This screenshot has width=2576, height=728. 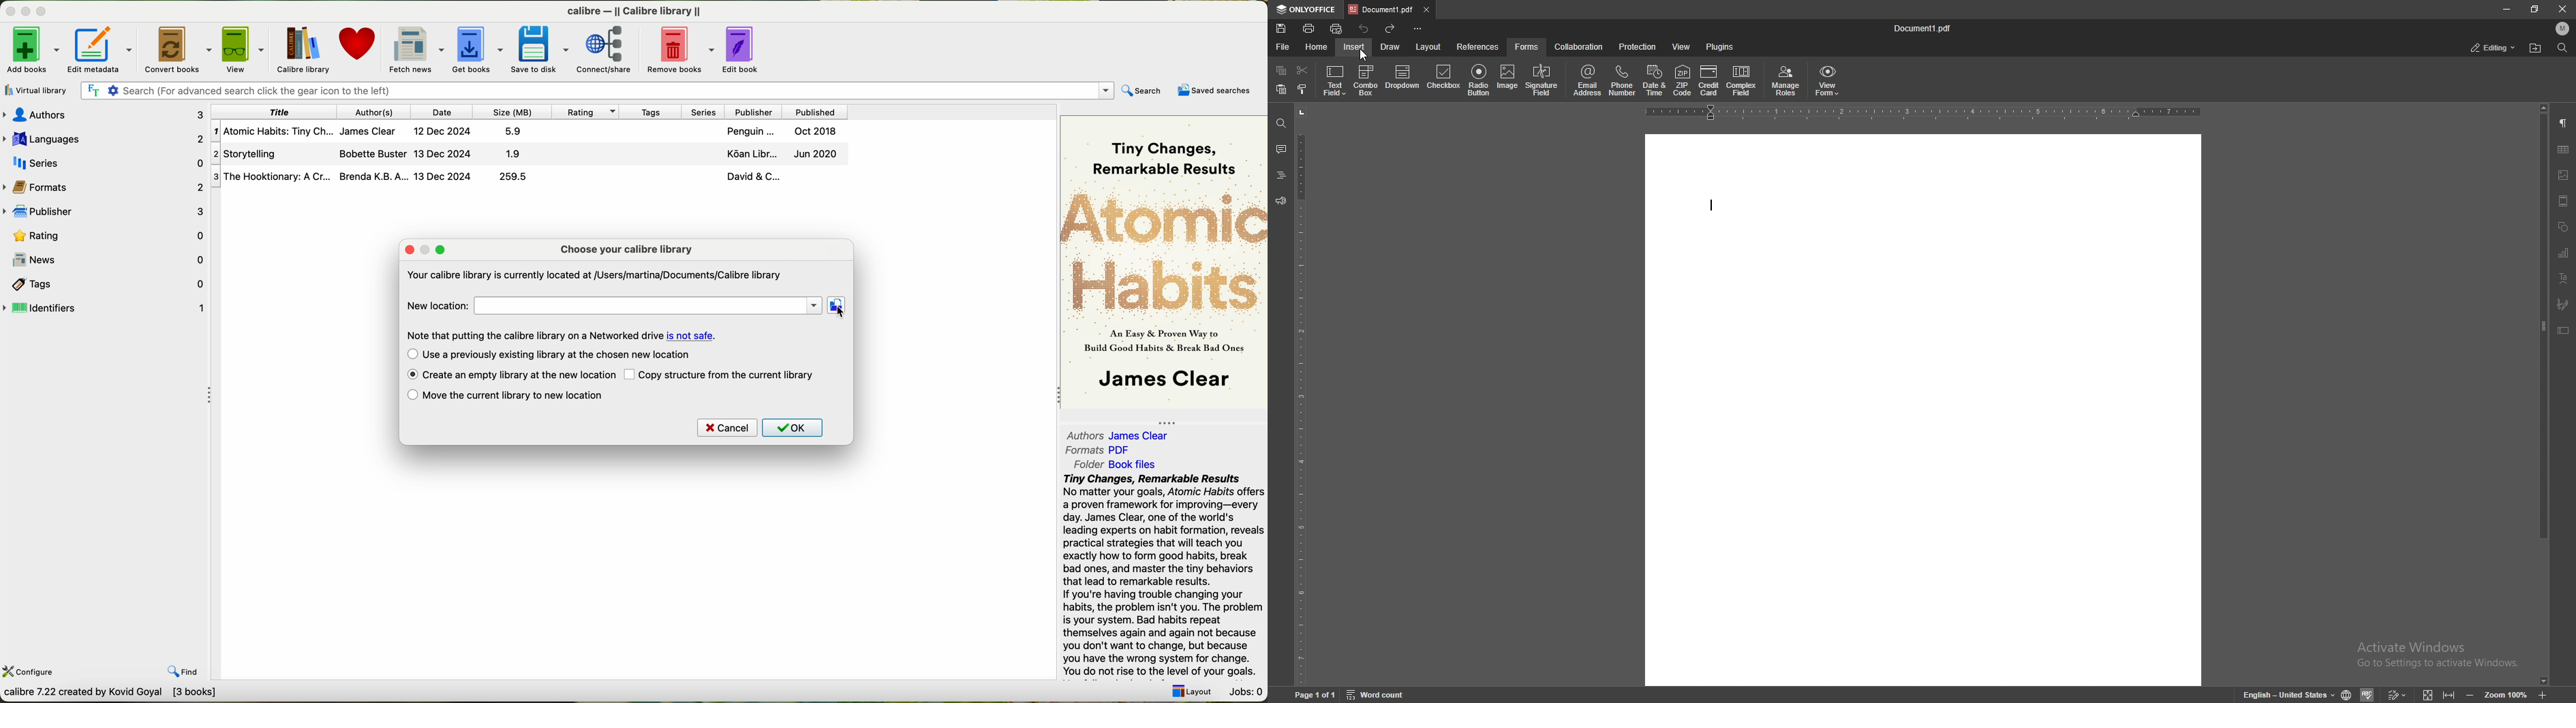 I want to click on shapes, so click(x=2562, y=228).